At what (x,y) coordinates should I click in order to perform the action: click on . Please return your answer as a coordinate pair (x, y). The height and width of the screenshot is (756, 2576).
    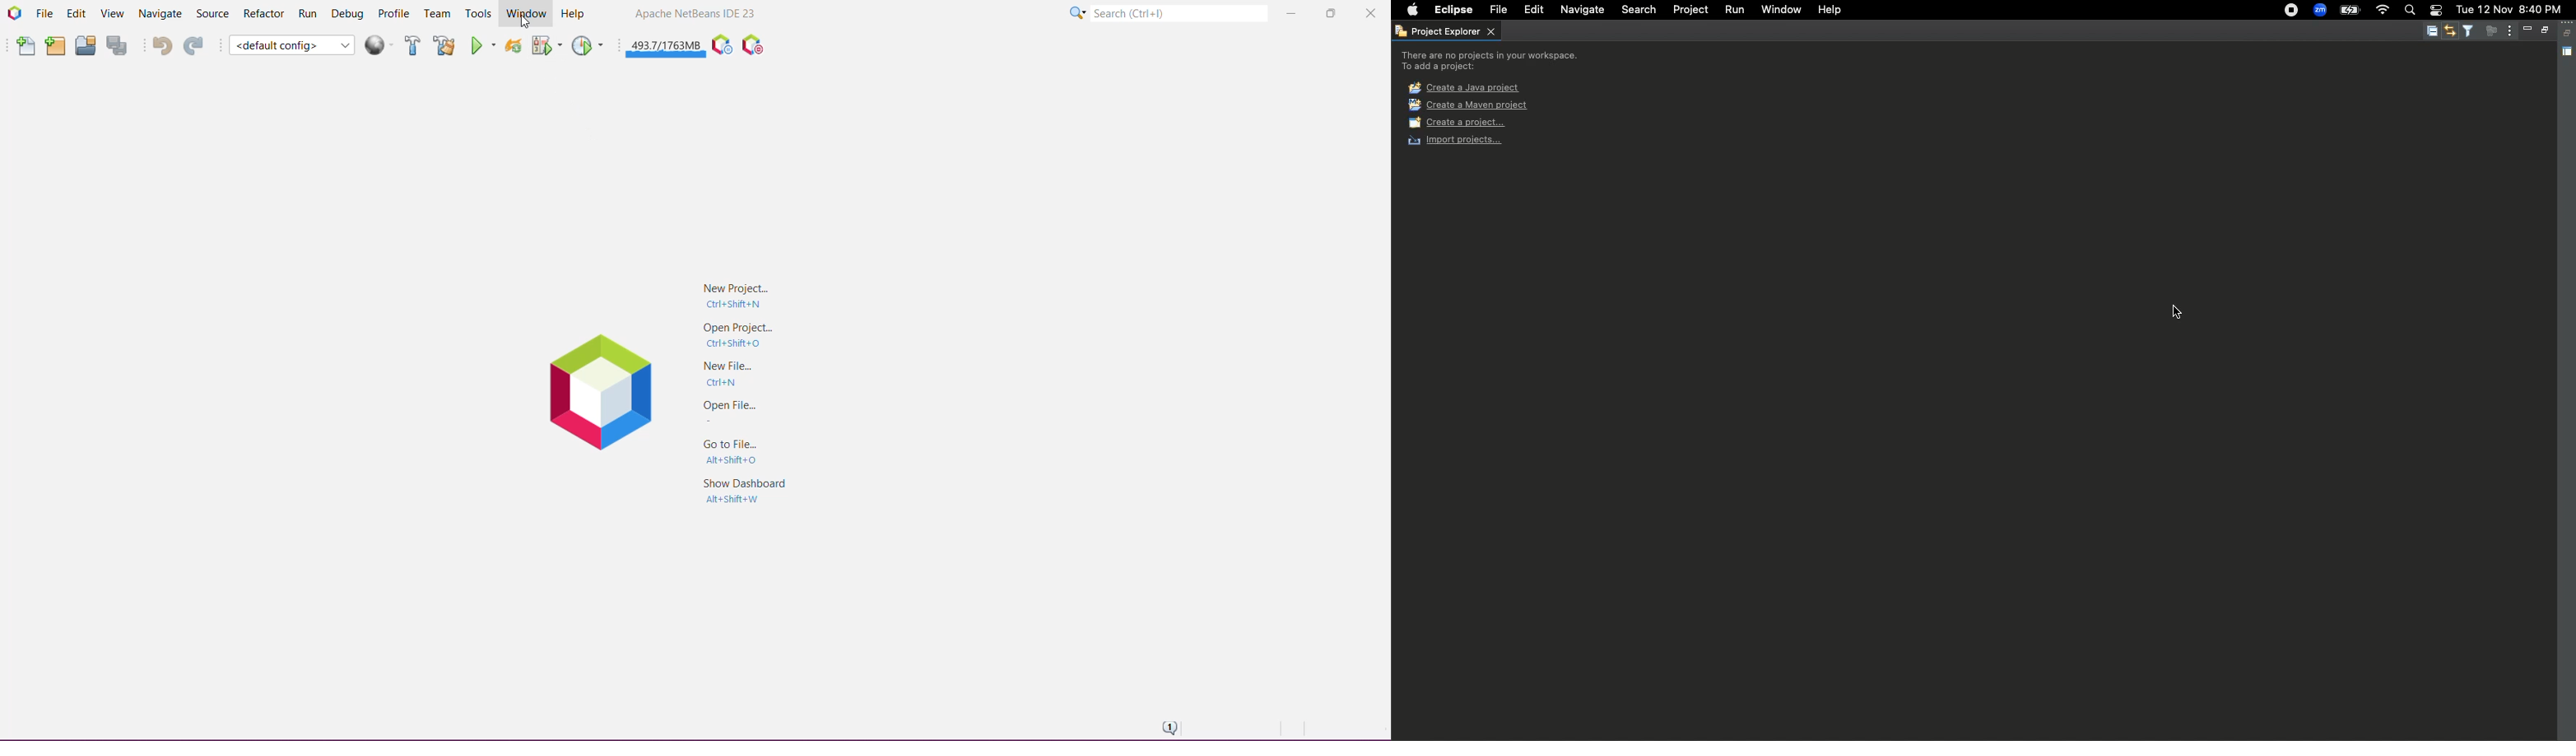
    Looking at the image, I should click on (381, 45).